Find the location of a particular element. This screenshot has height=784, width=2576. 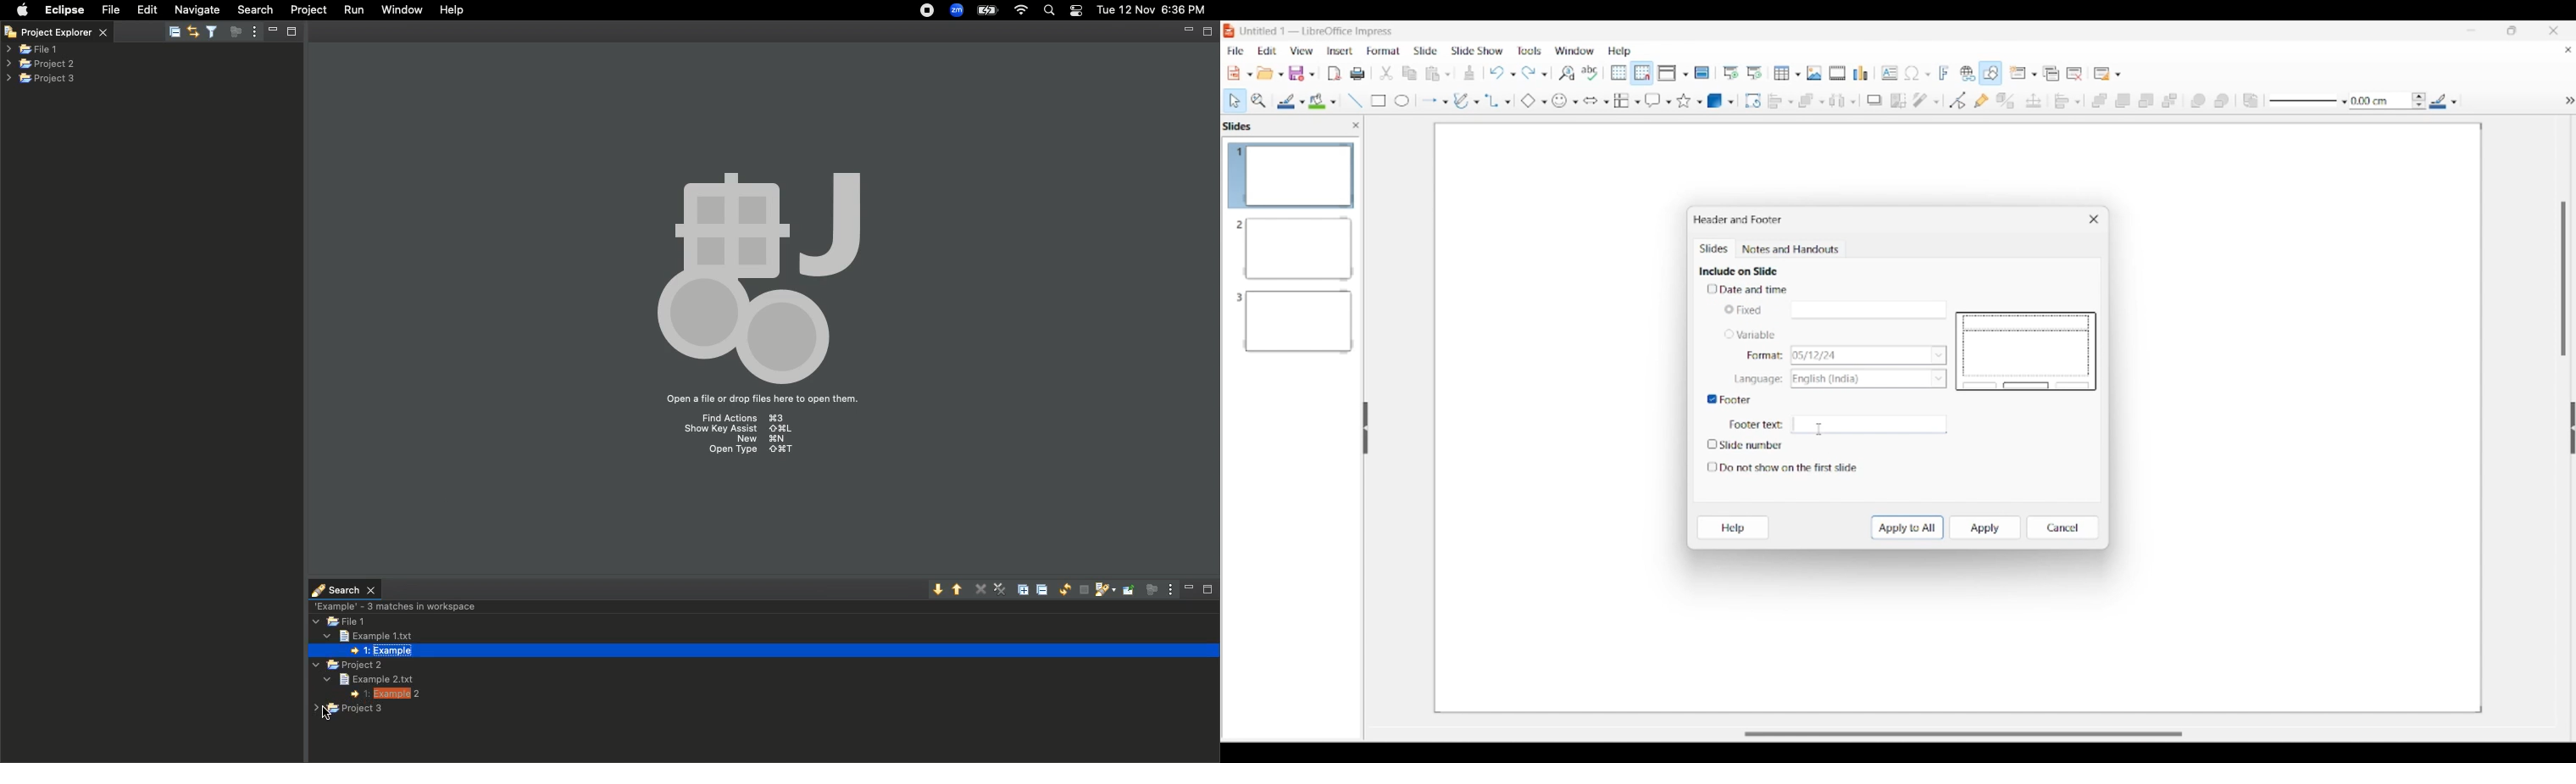

Display view options is located at coordinates (1674, 73).